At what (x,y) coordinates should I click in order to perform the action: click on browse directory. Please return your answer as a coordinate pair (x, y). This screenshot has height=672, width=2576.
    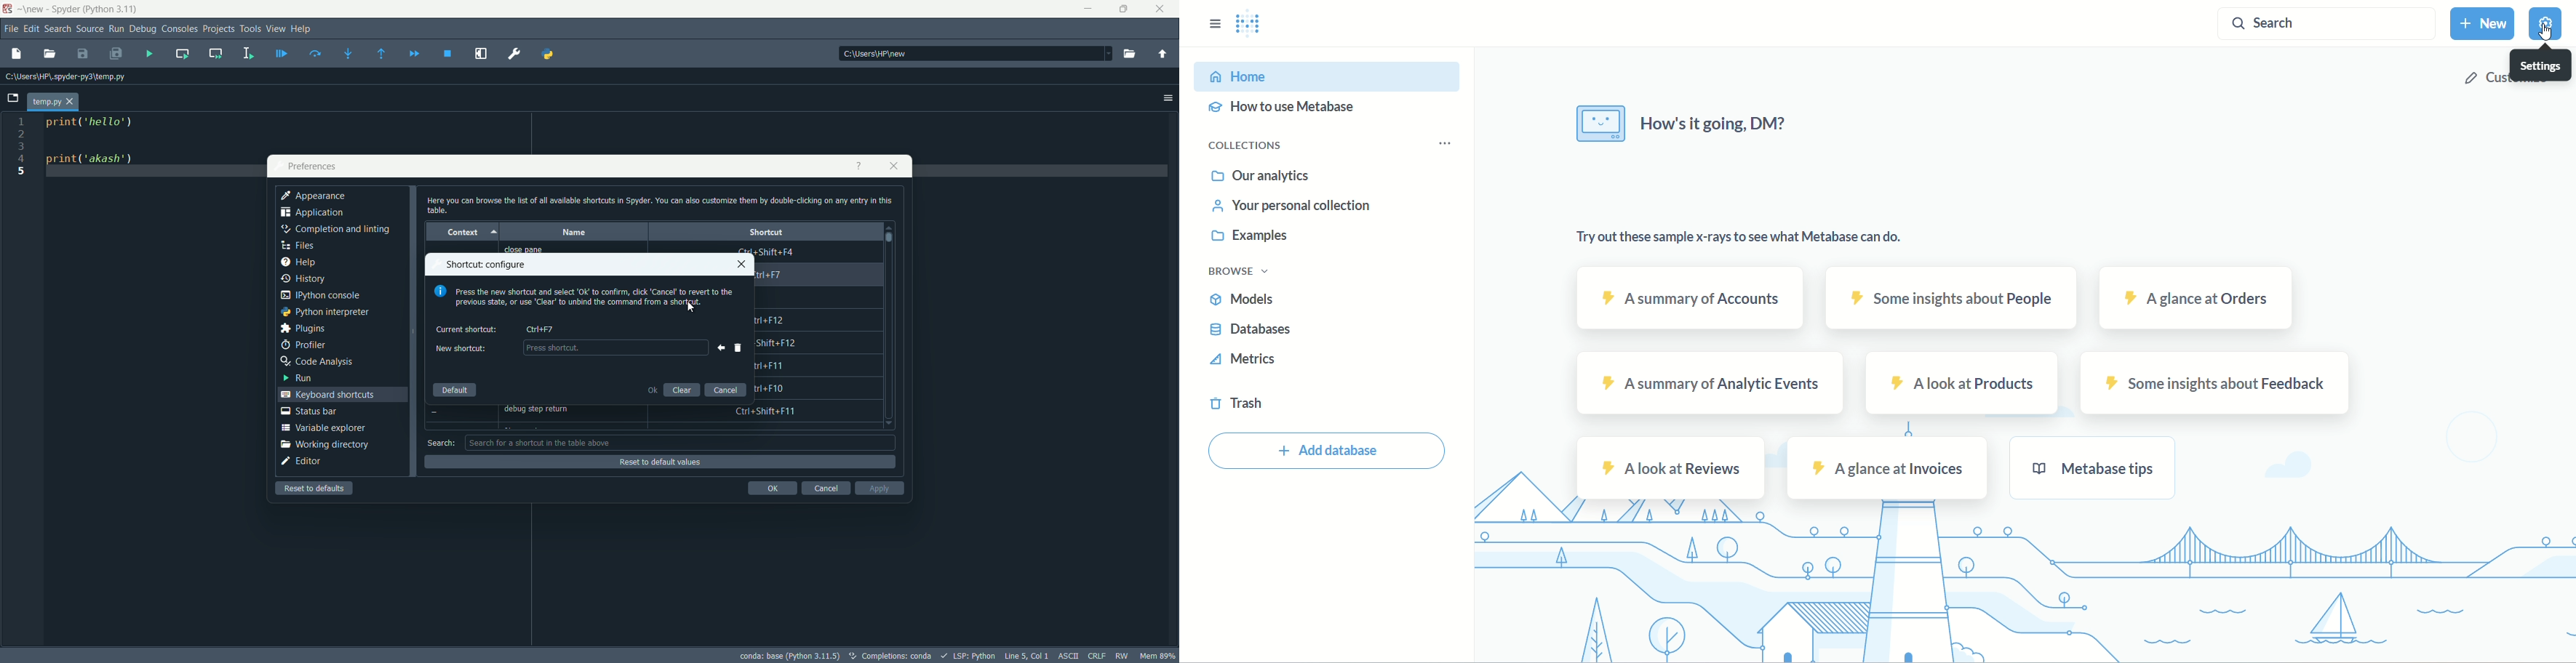
    Looking at the image, I should click on (1129, 55).